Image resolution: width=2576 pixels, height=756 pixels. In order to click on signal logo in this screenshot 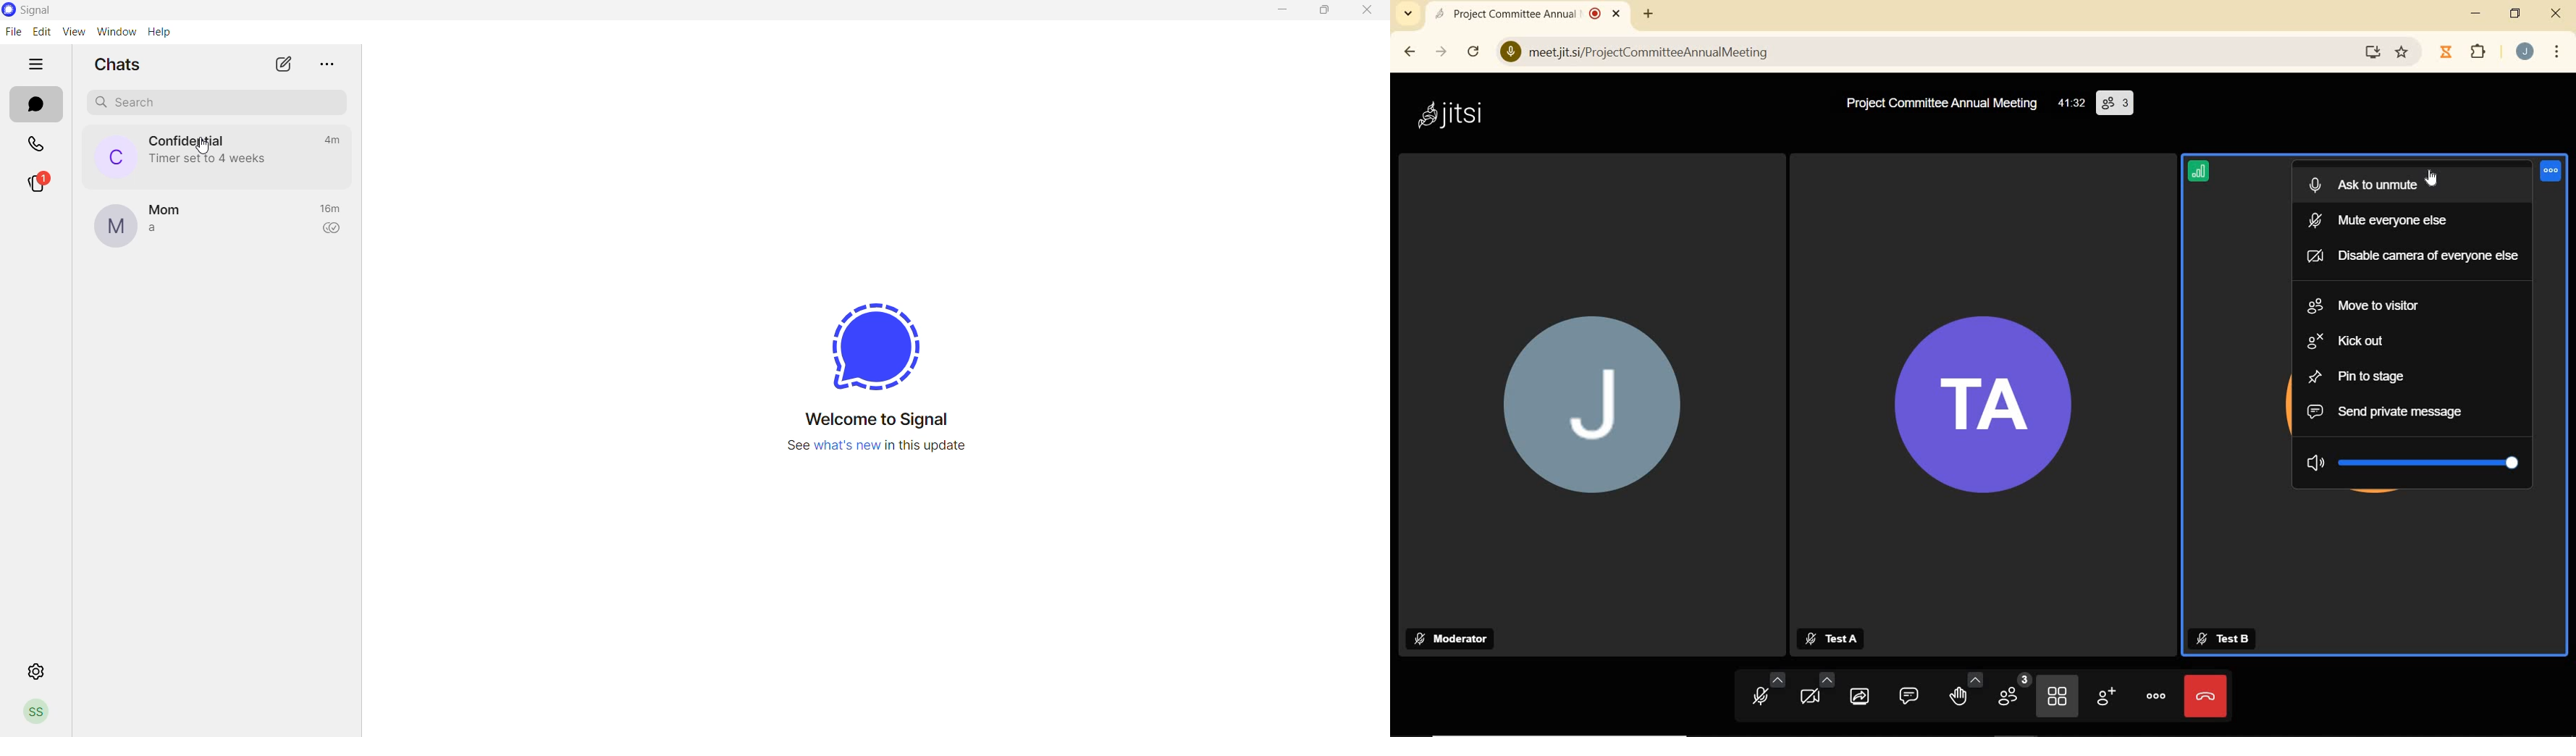, I will do `click(867, 345)`.